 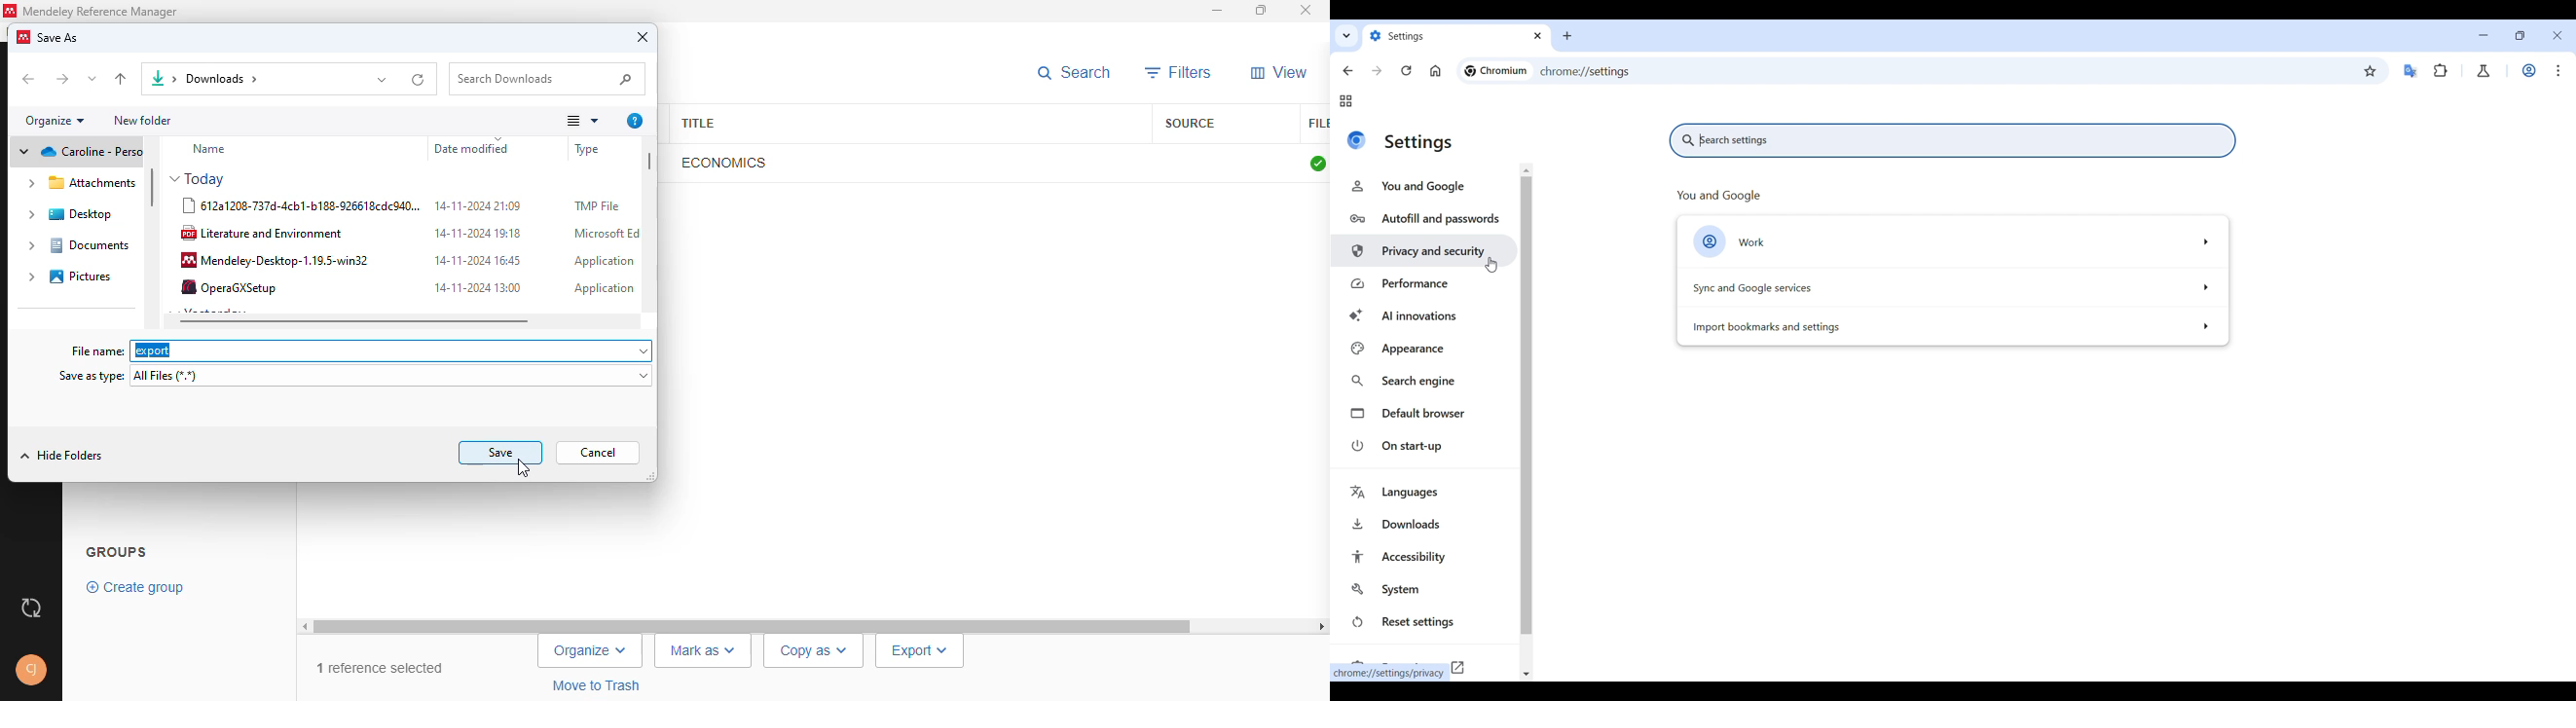 I want to click on up to "desktop", so click(x=121, y=79).